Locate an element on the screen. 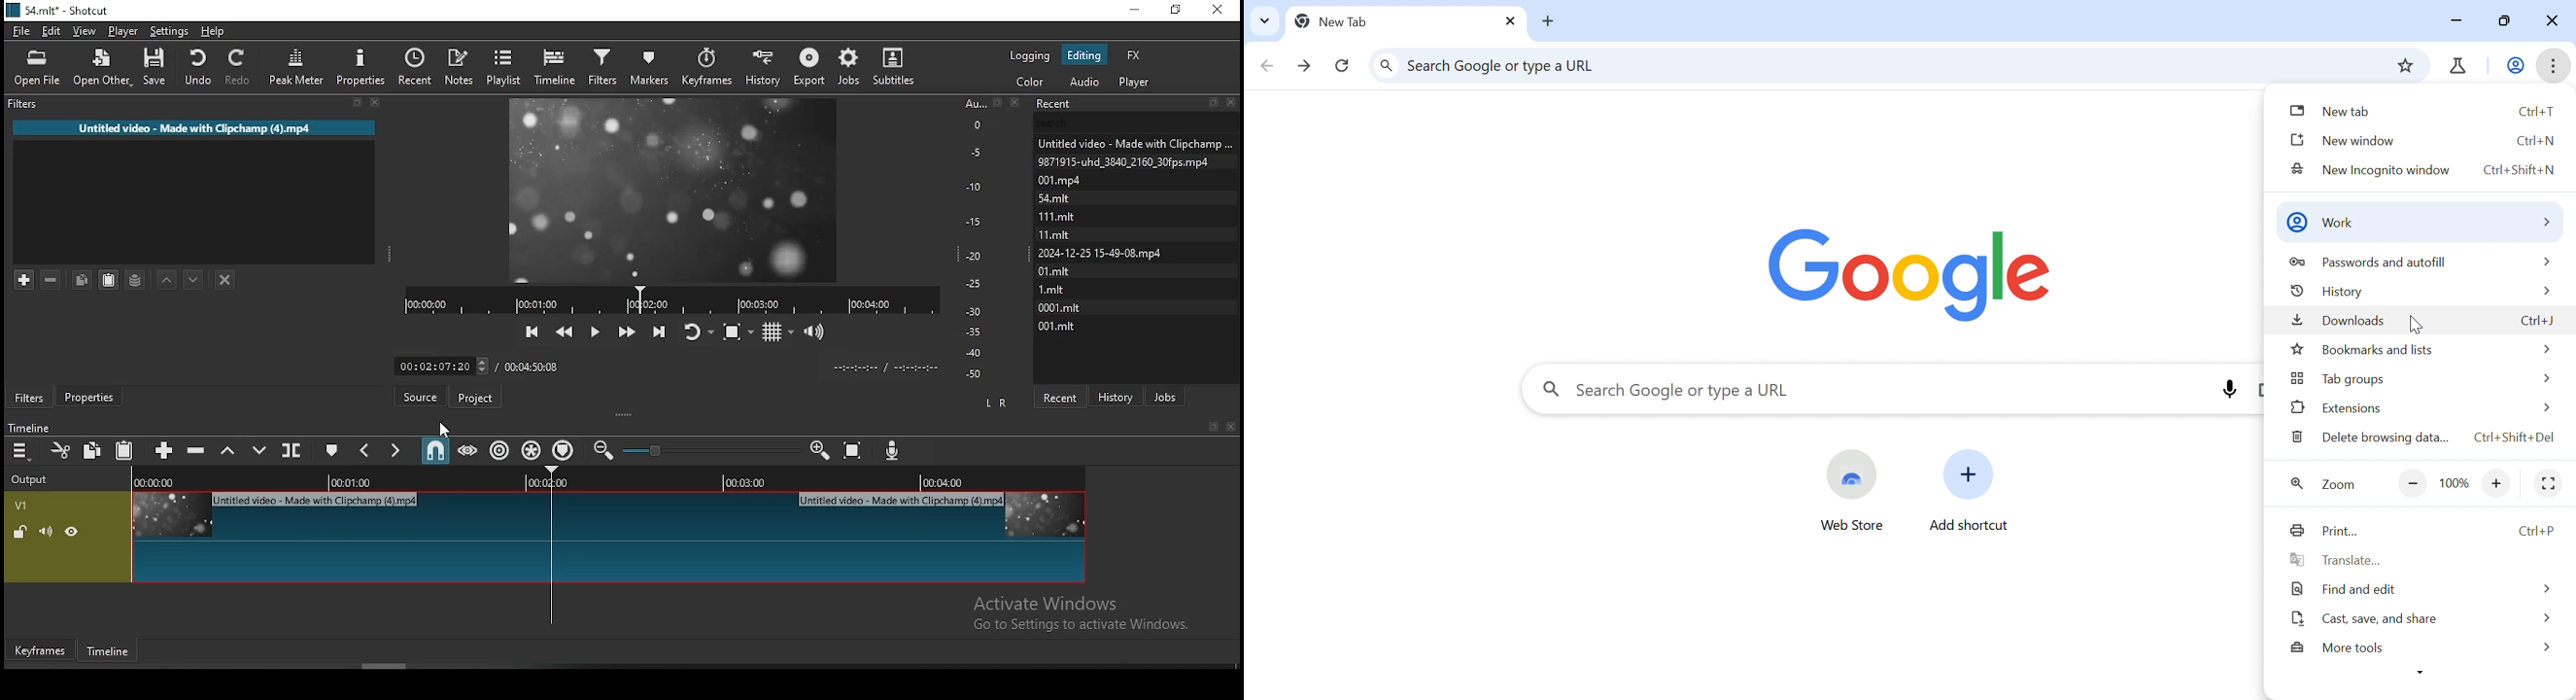 Image resolution: width=2576 pixels, height=700 pixels. play quickly forwards is located at coordinates (624, 330).